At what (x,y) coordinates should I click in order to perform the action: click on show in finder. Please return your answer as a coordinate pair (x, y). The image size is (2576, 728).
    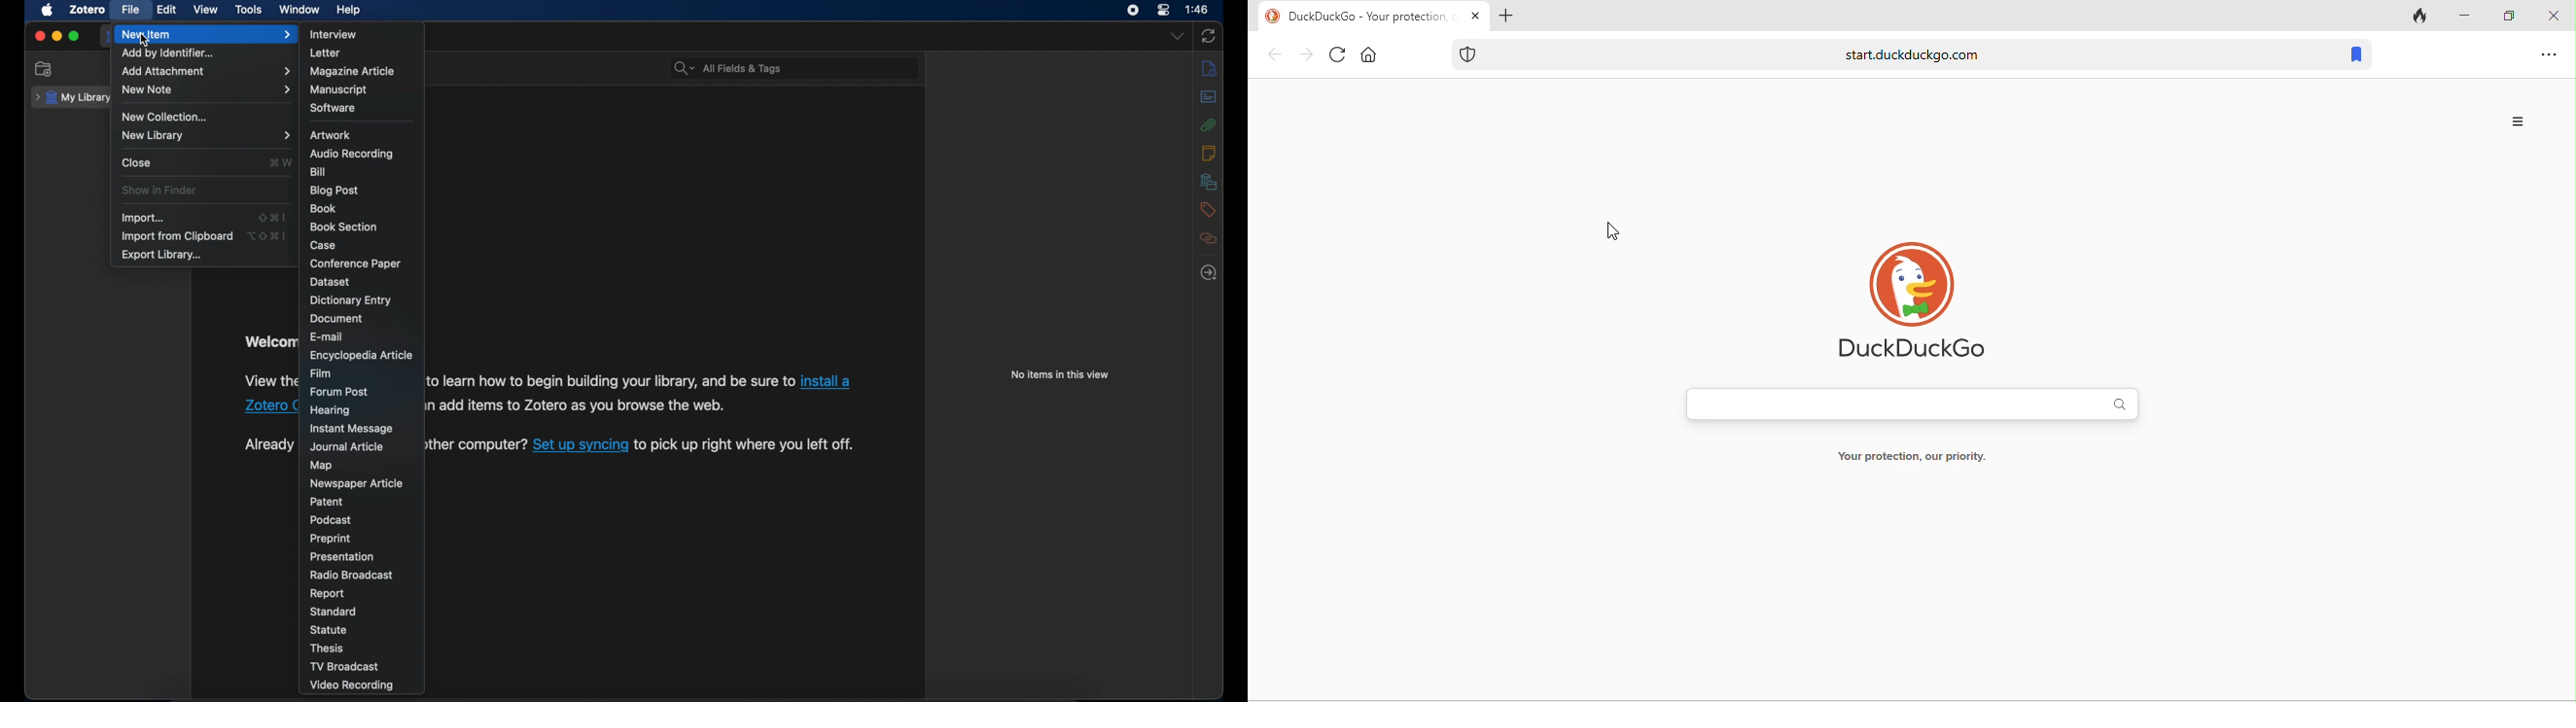
    Looking at the image, I should click on (159, 190).